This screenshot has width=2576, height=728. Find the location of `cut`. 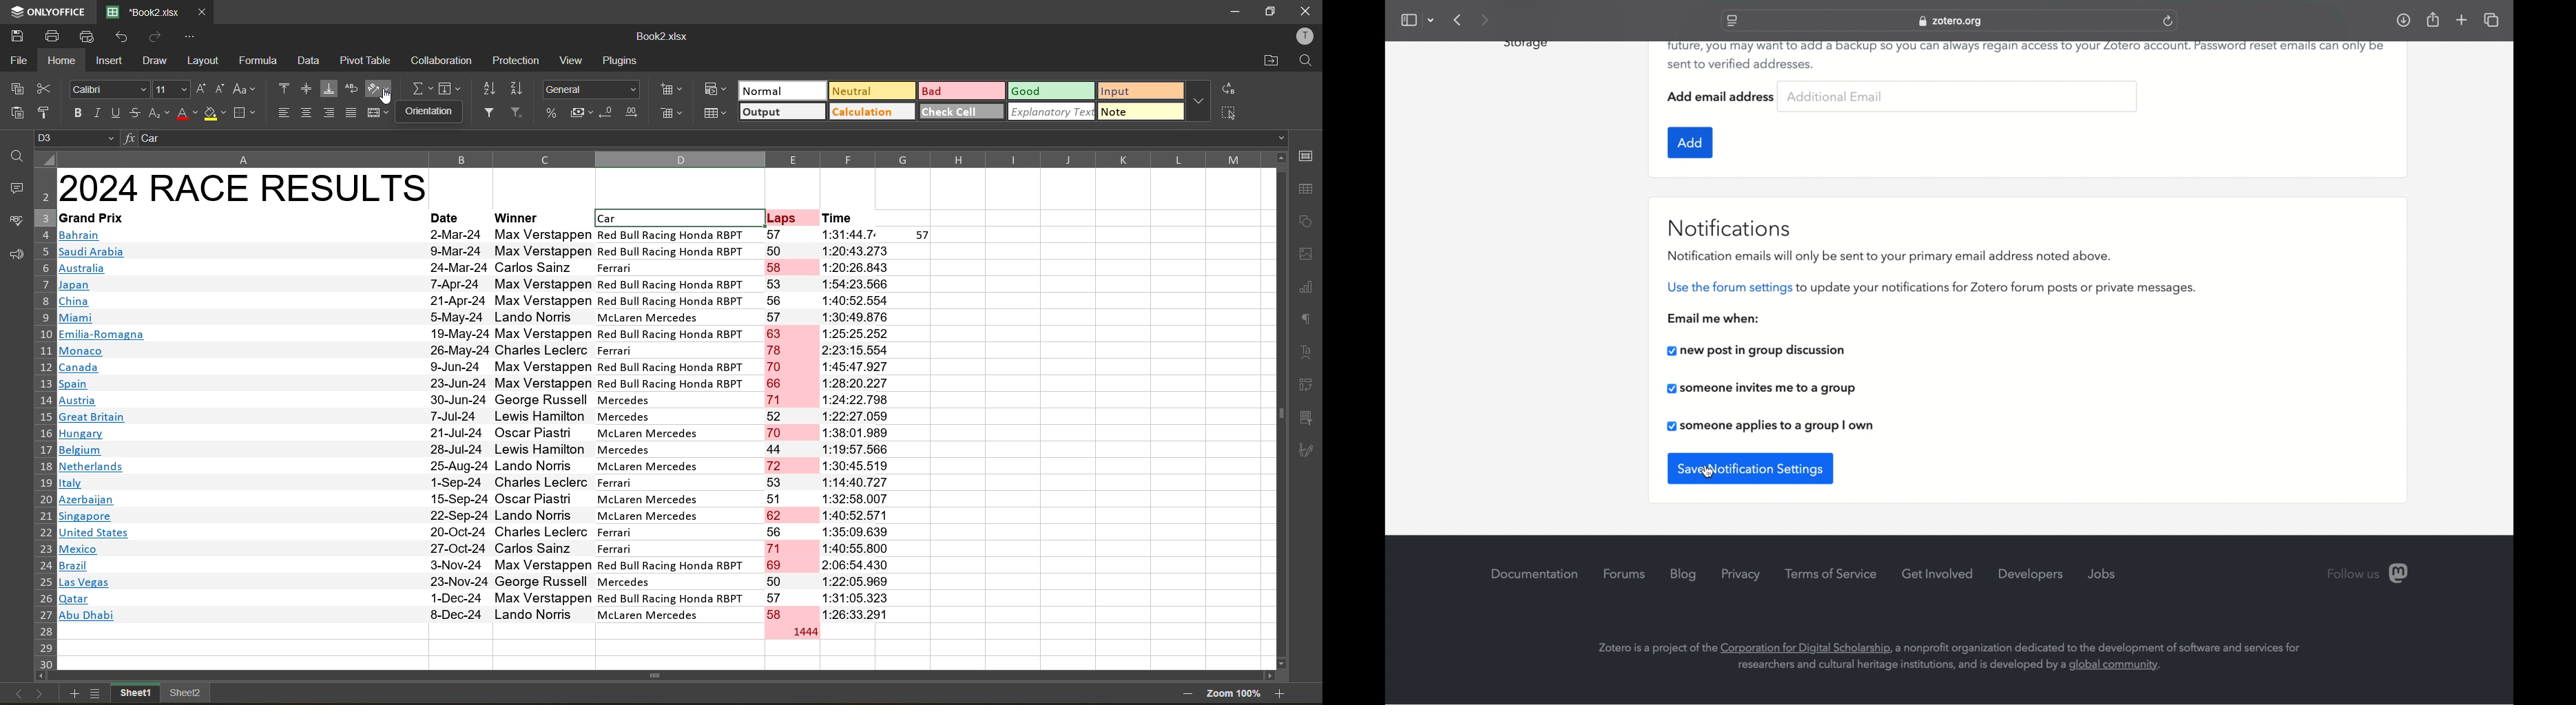

cut is located at coordinates (45, 87).